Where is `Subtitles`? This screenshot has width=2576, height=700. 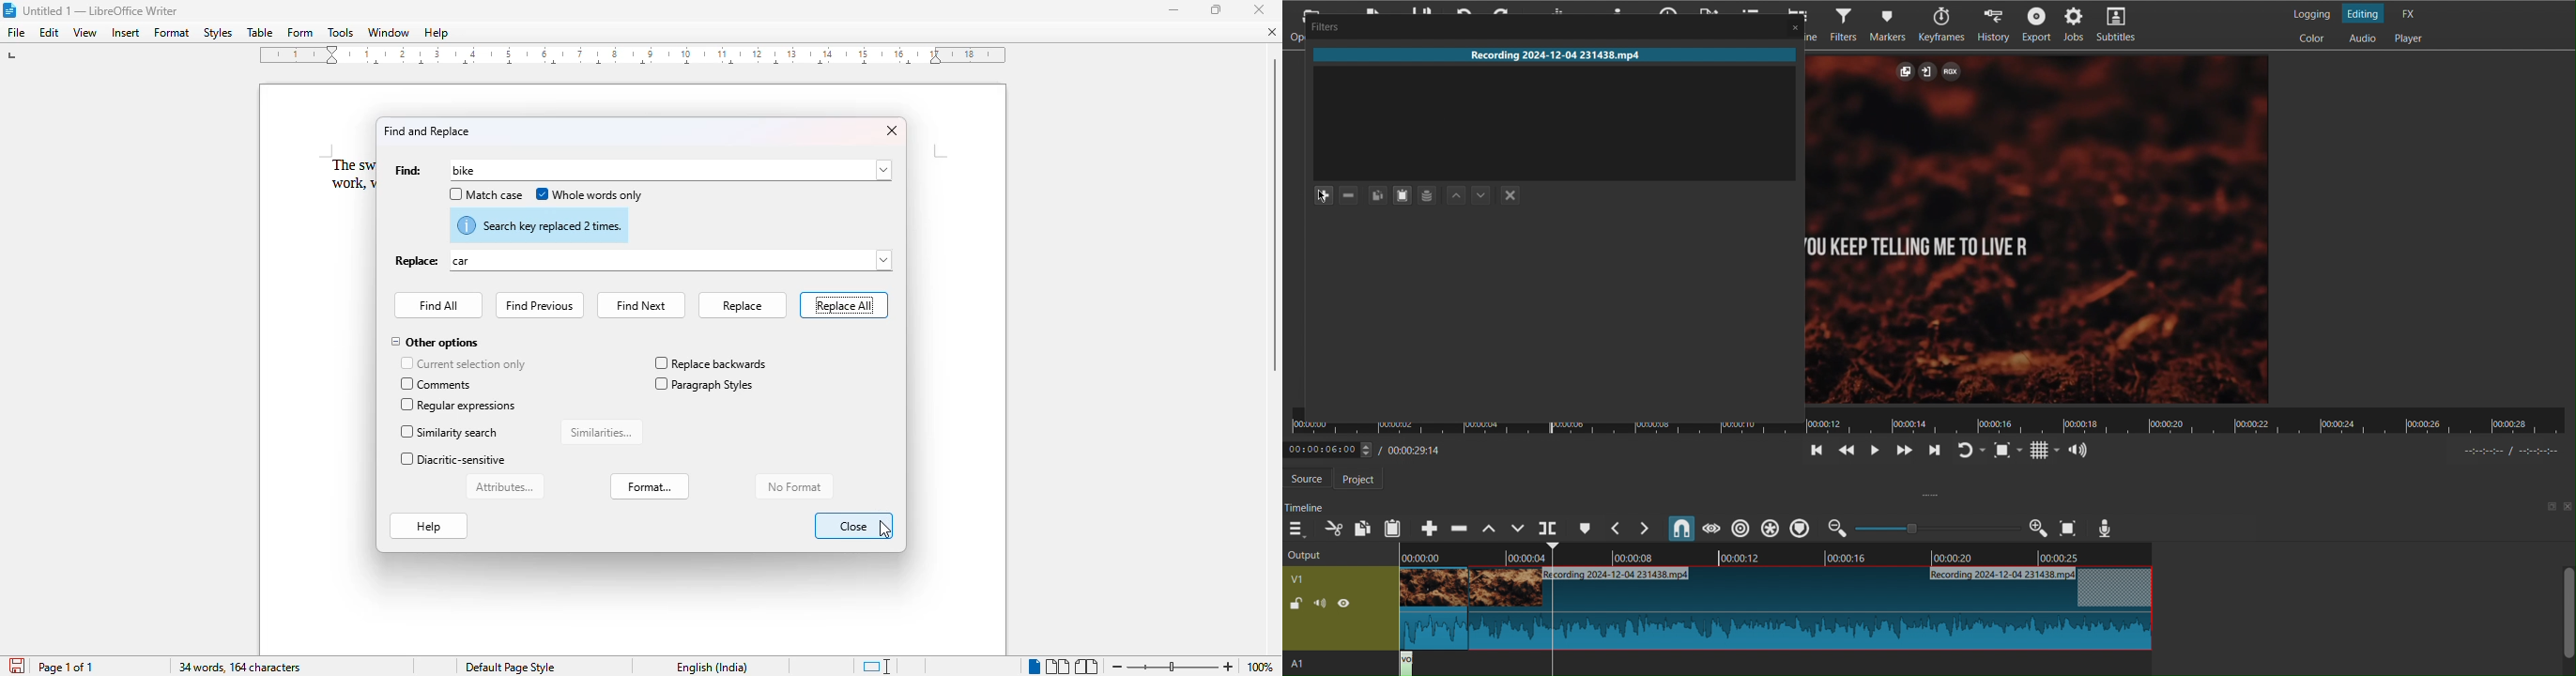 Subtitles is located at coordinates (2123, 26).